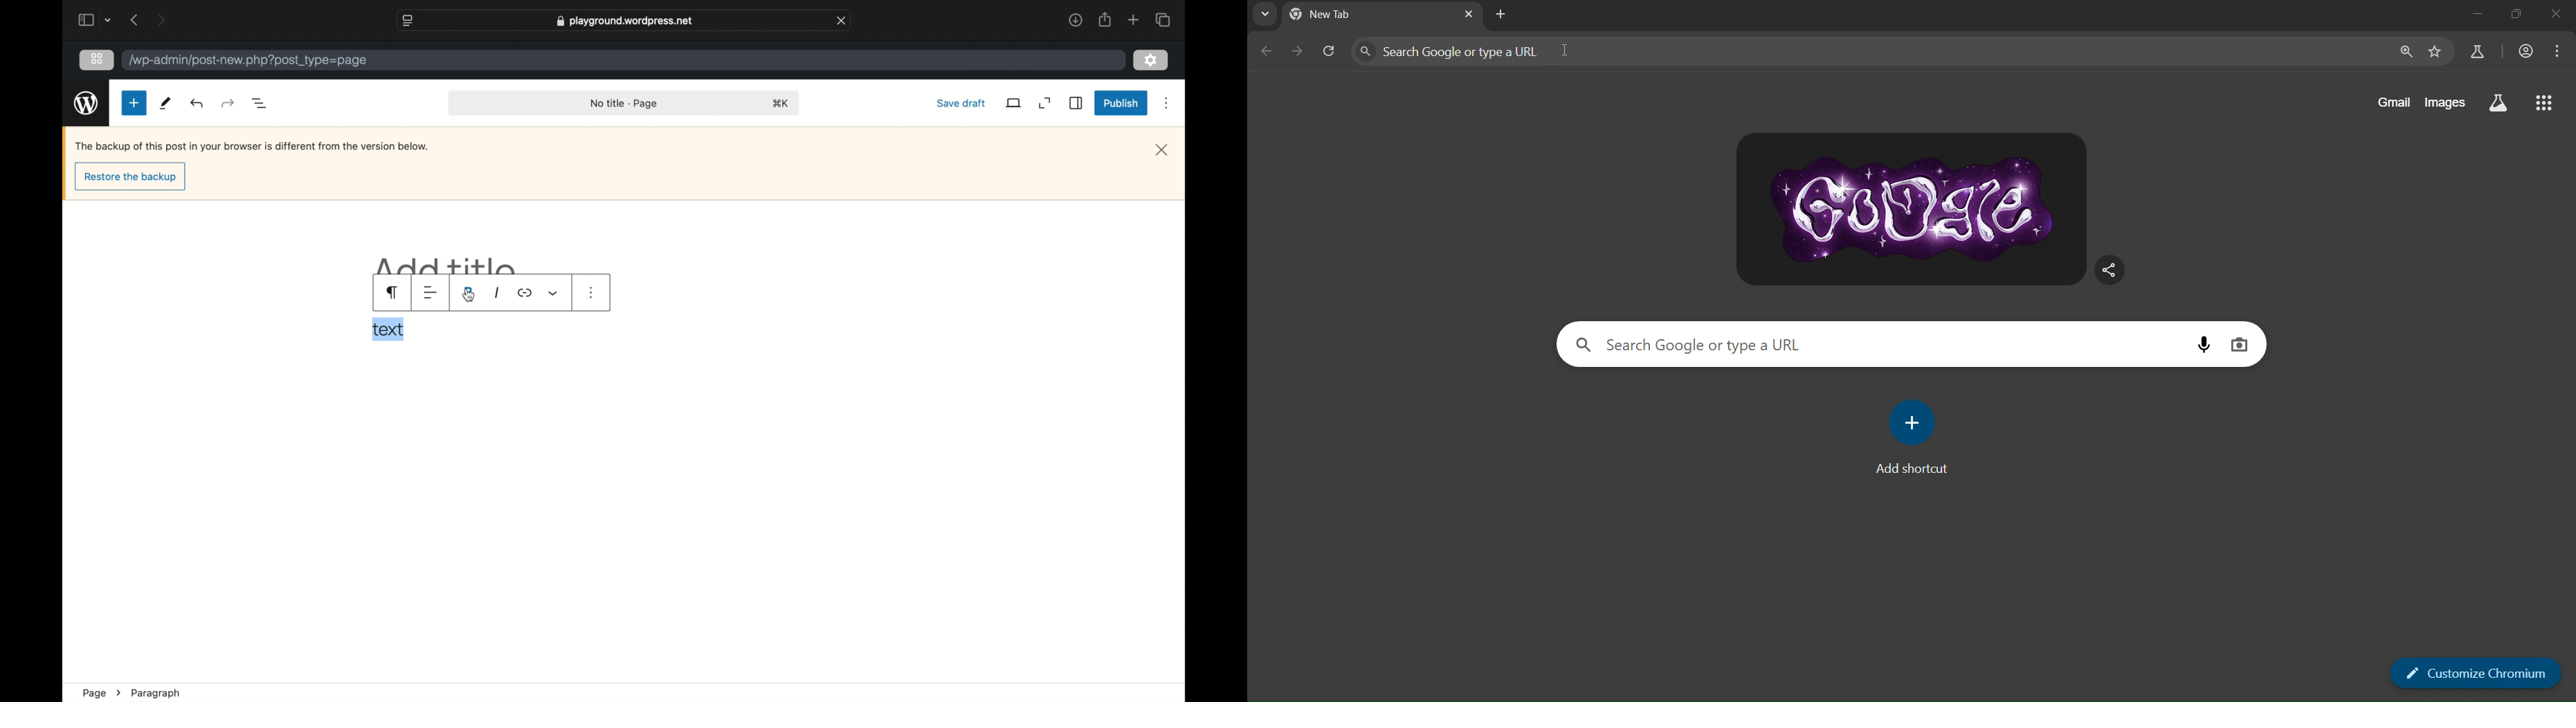  I want to click on voice search, so click(2202, 344).